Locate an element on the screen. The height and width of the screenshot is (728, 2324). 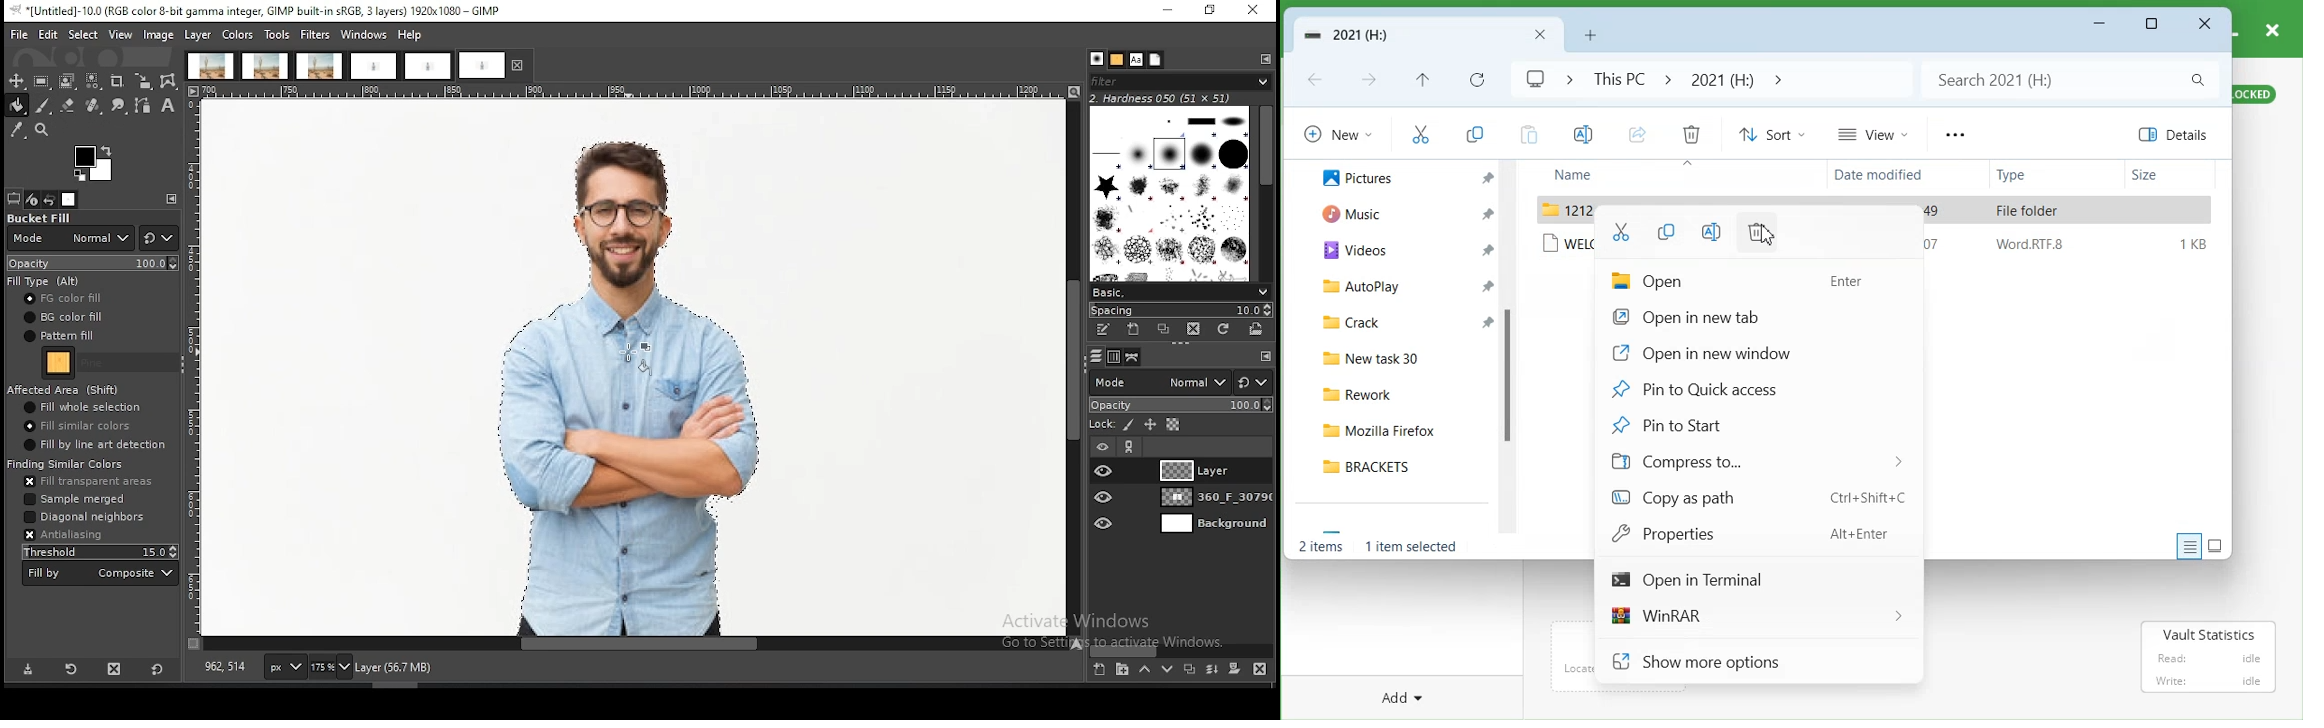
Add is located at coordinates (1397, 697).